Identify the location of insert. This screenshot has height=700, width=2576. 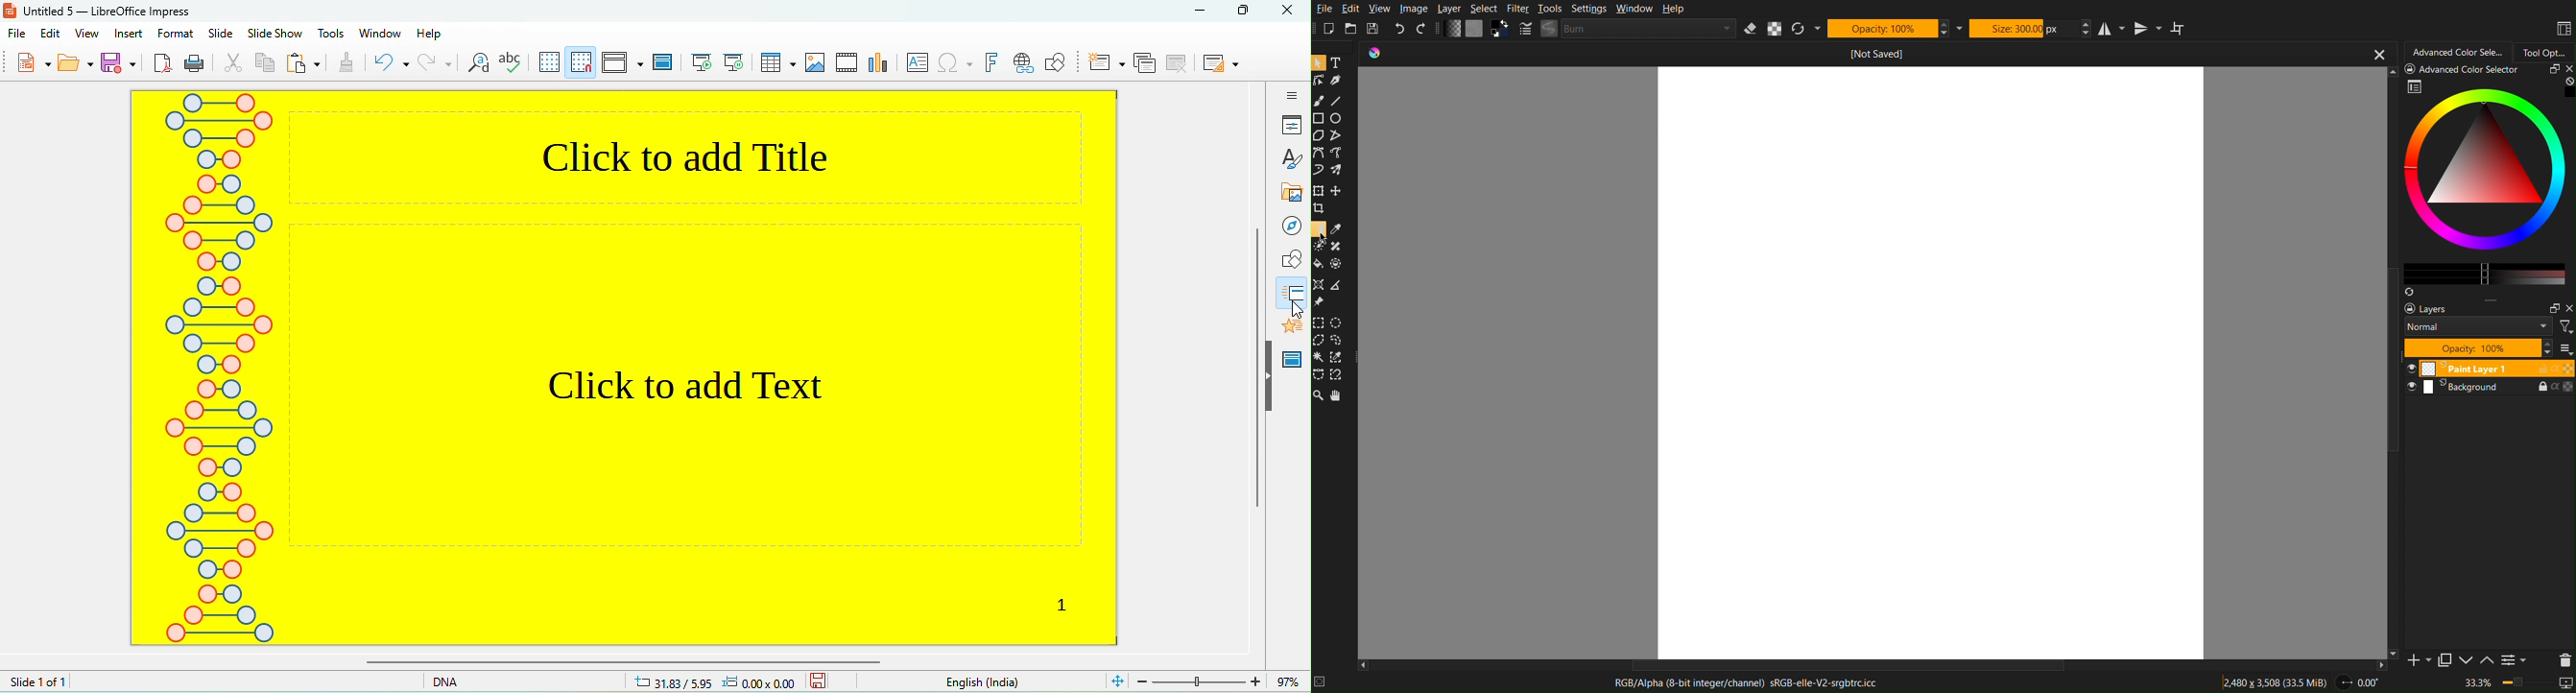
(130, 35).